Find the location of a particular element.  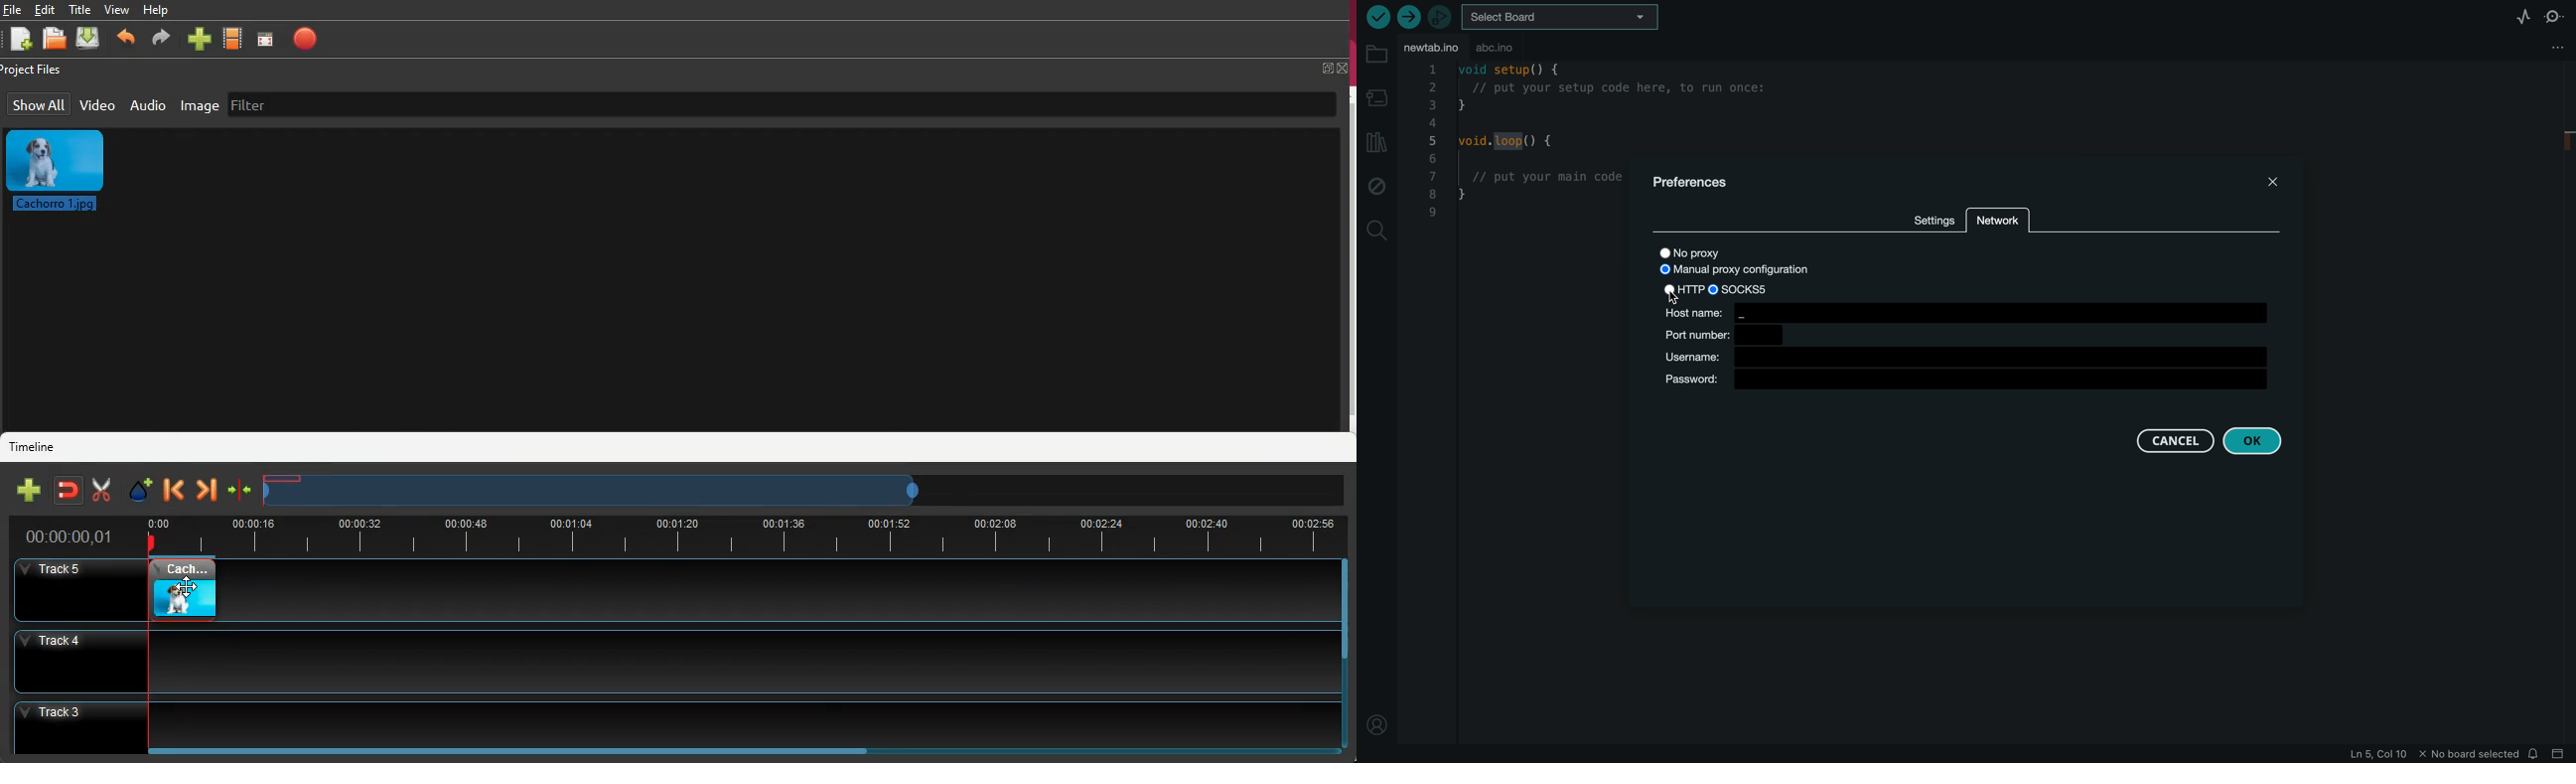

cursor is located at coordinates (189, 587).